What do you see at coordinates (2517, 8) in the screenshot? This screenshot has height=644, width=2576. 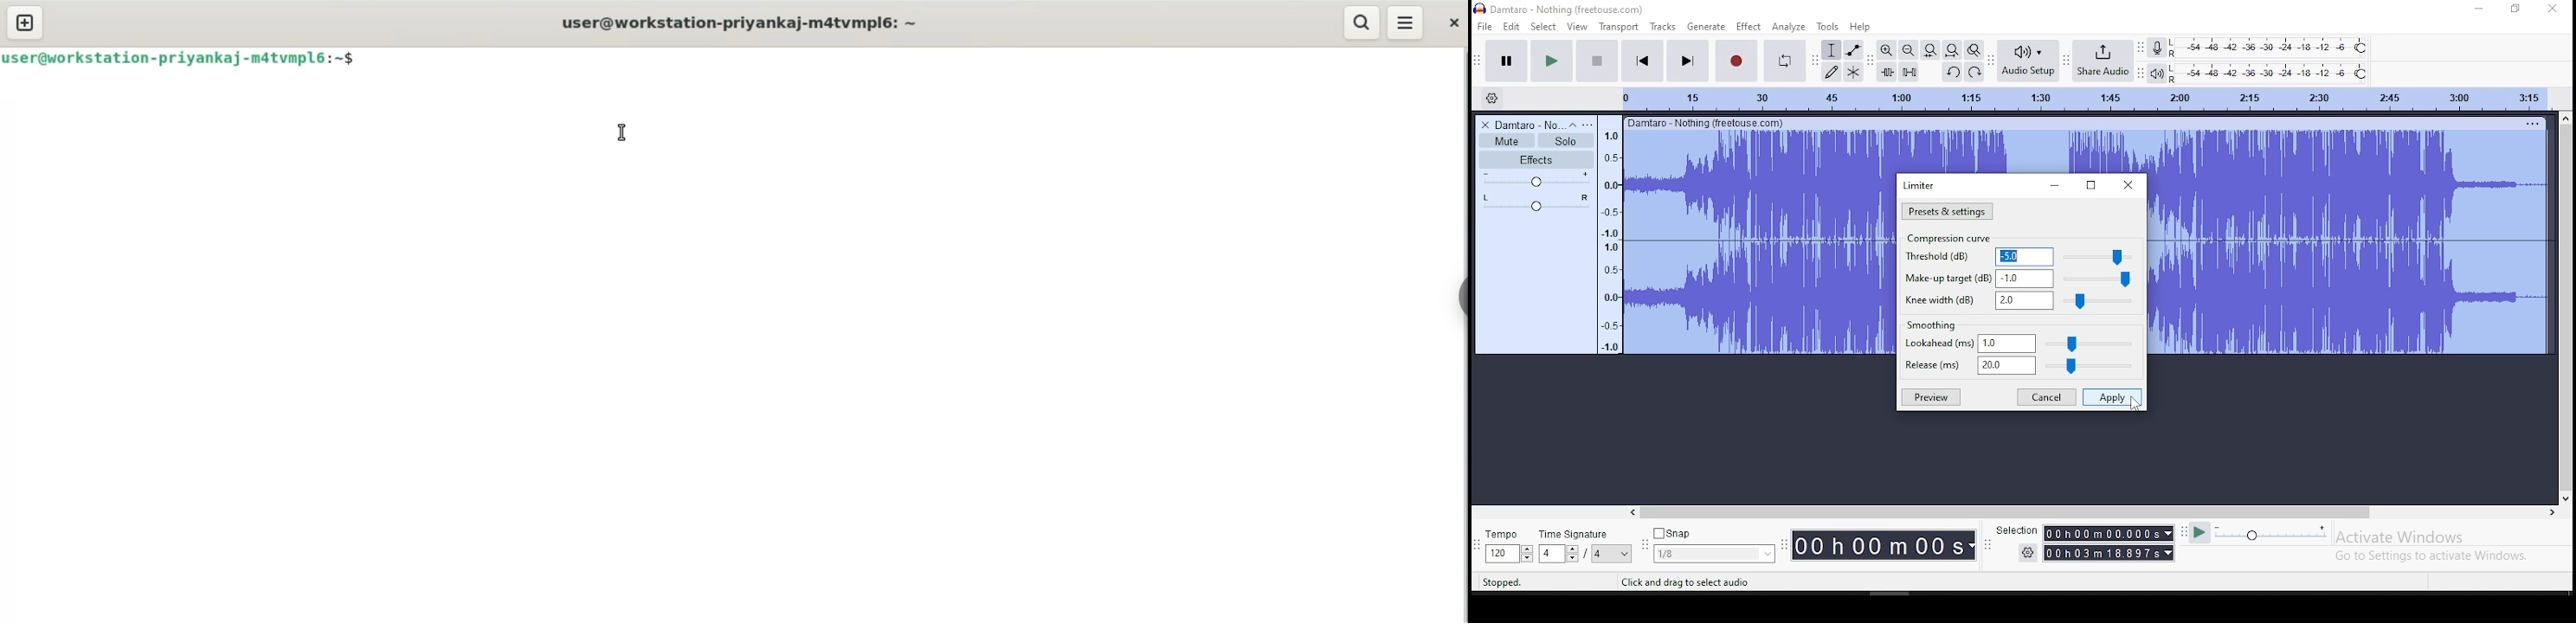 I see `restore` at bounding box center [2517, 8].